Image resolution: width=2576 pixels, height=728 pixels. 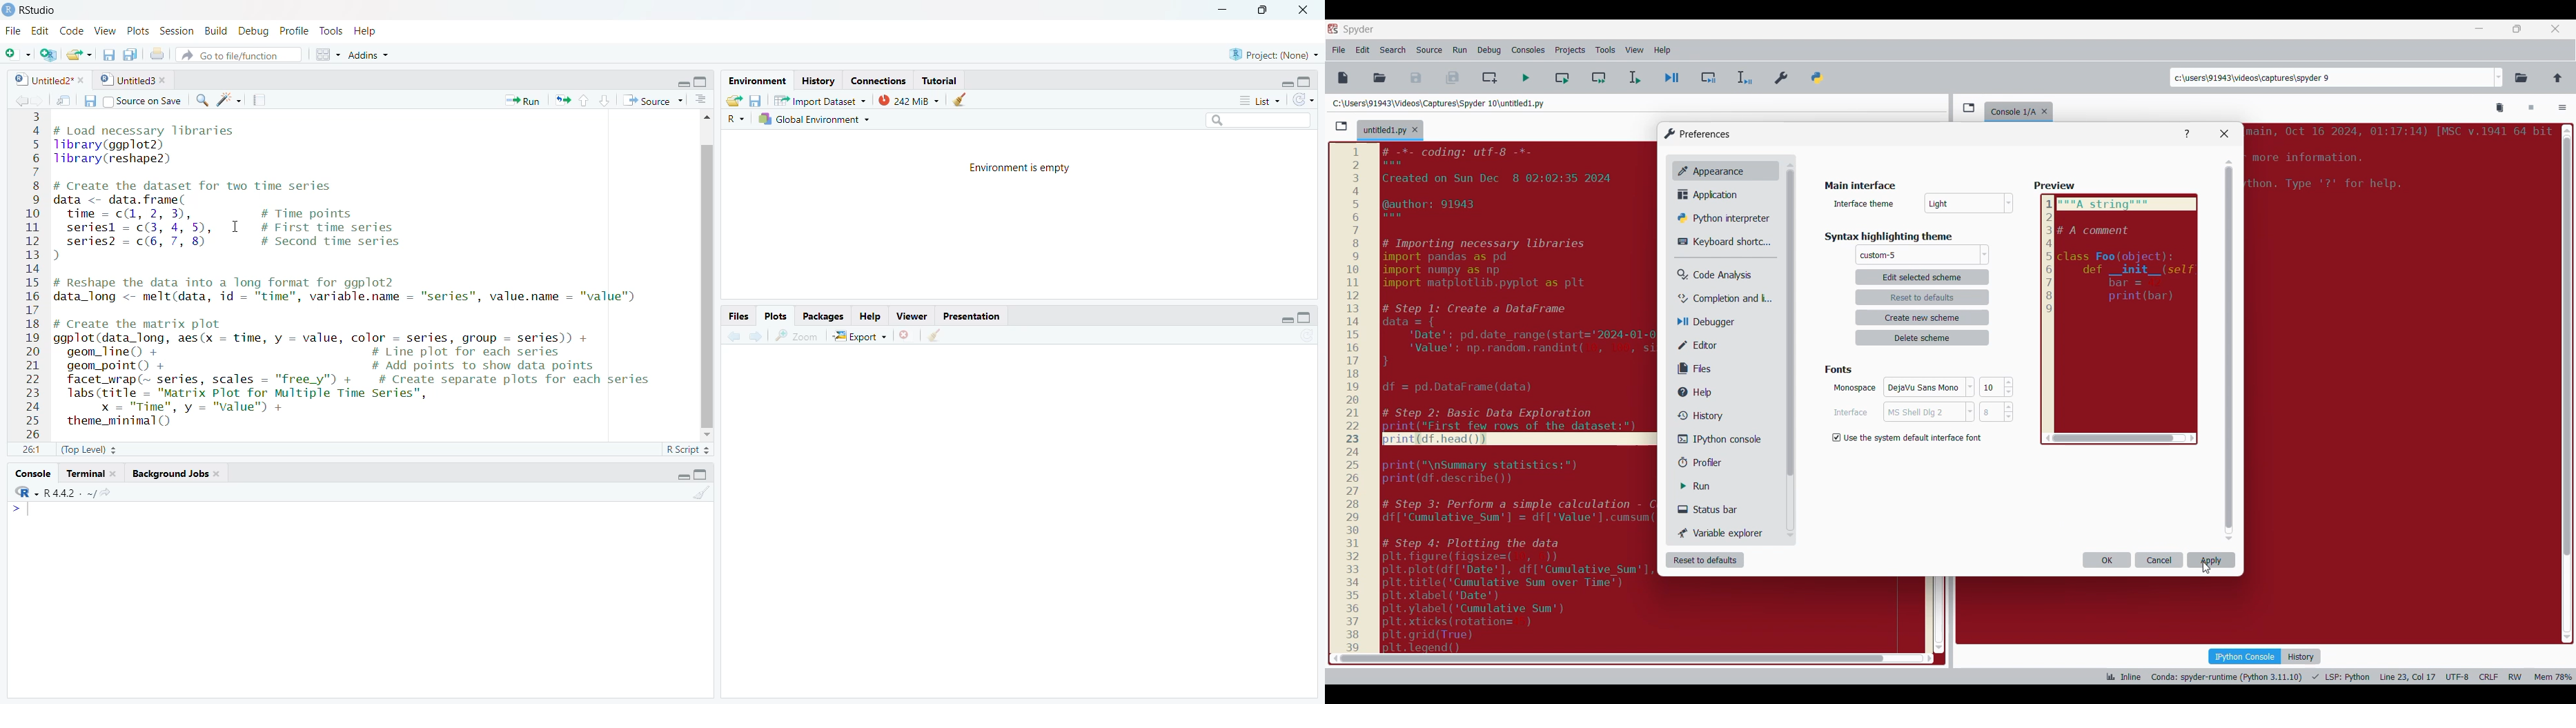 What do you see at coordinates (41, 80) in the screenshot?
I see `0 | Untitled2*` at bounding box center [41, 80].